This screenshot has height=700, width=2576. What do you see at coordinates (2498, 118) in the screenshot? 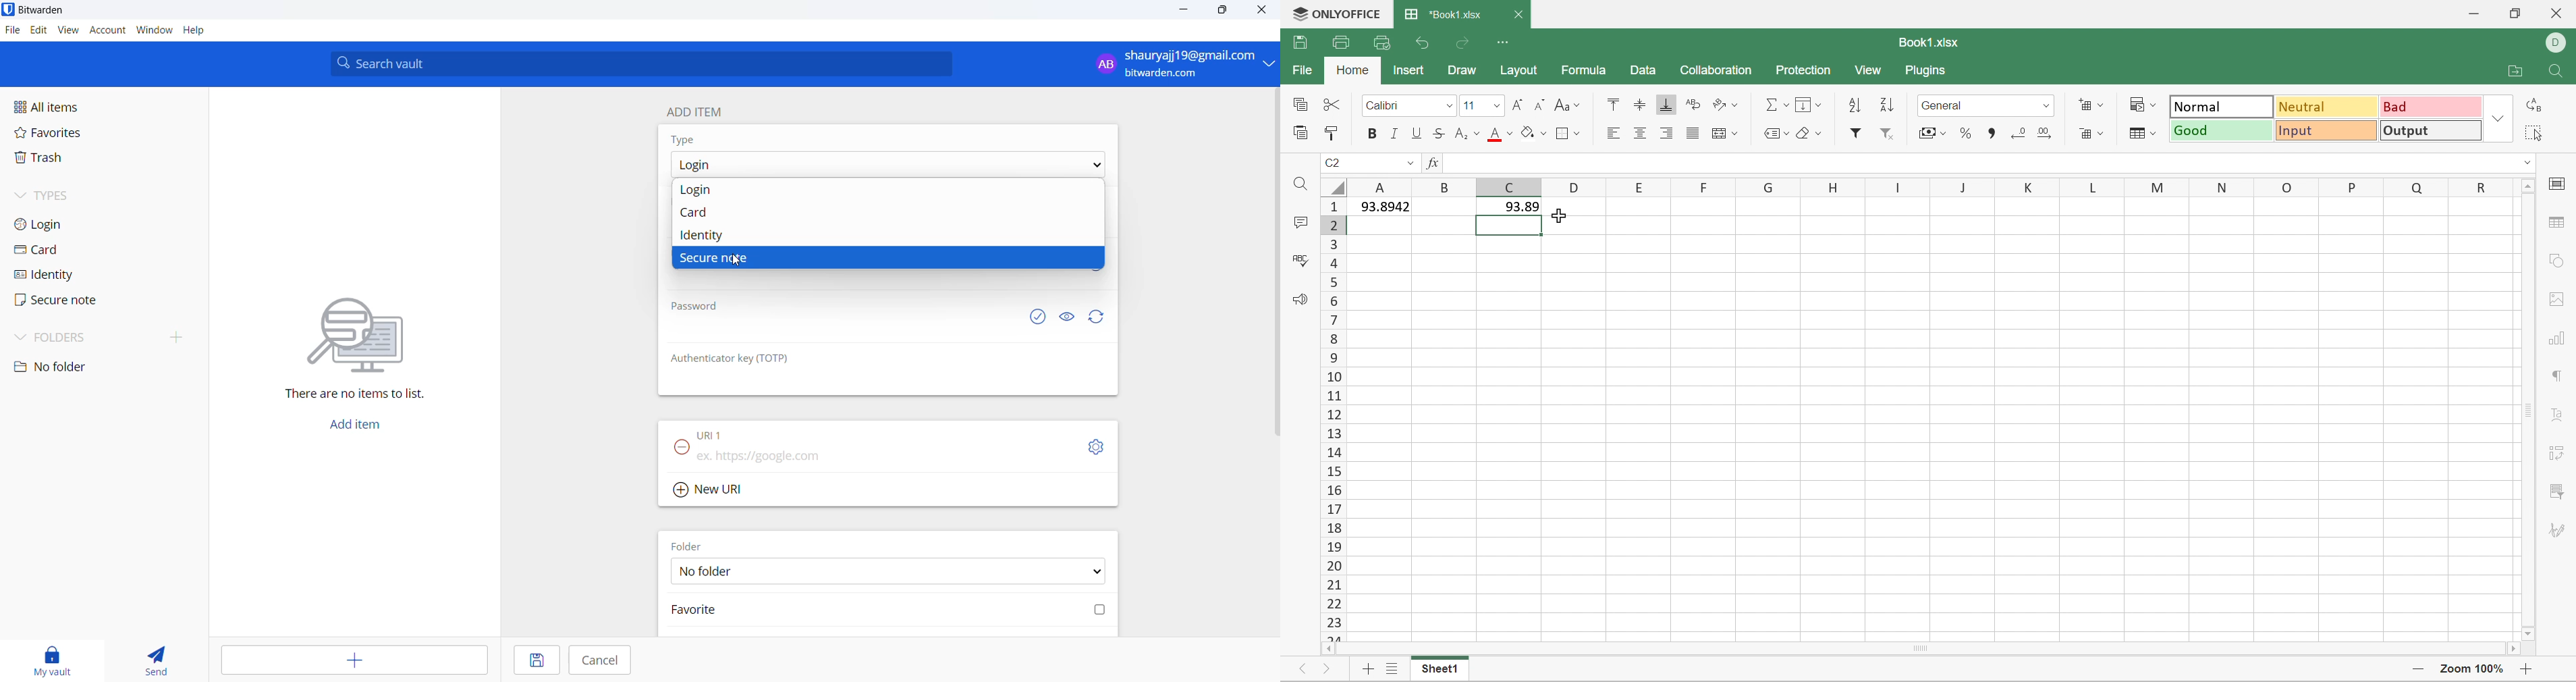
I see `Drop Down` at bounding box center [2498, 118].